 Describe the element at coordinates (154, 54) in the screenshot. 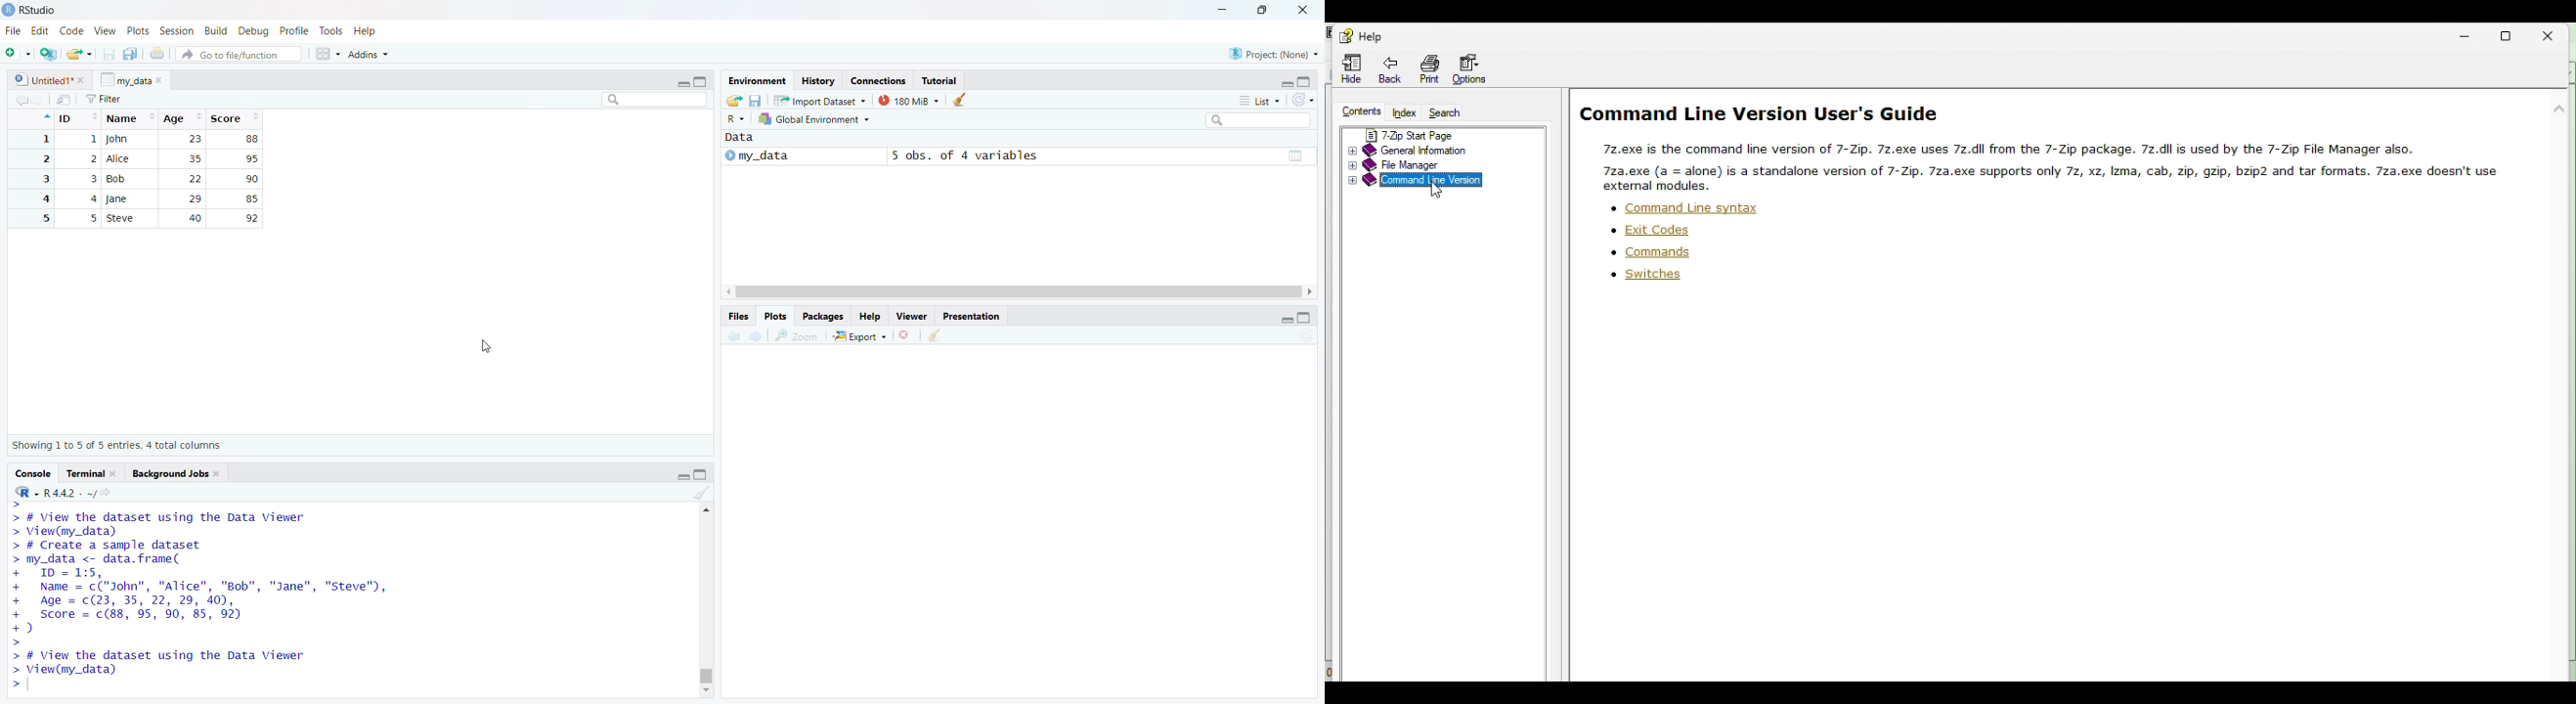

I see `Print the current file` at that location.